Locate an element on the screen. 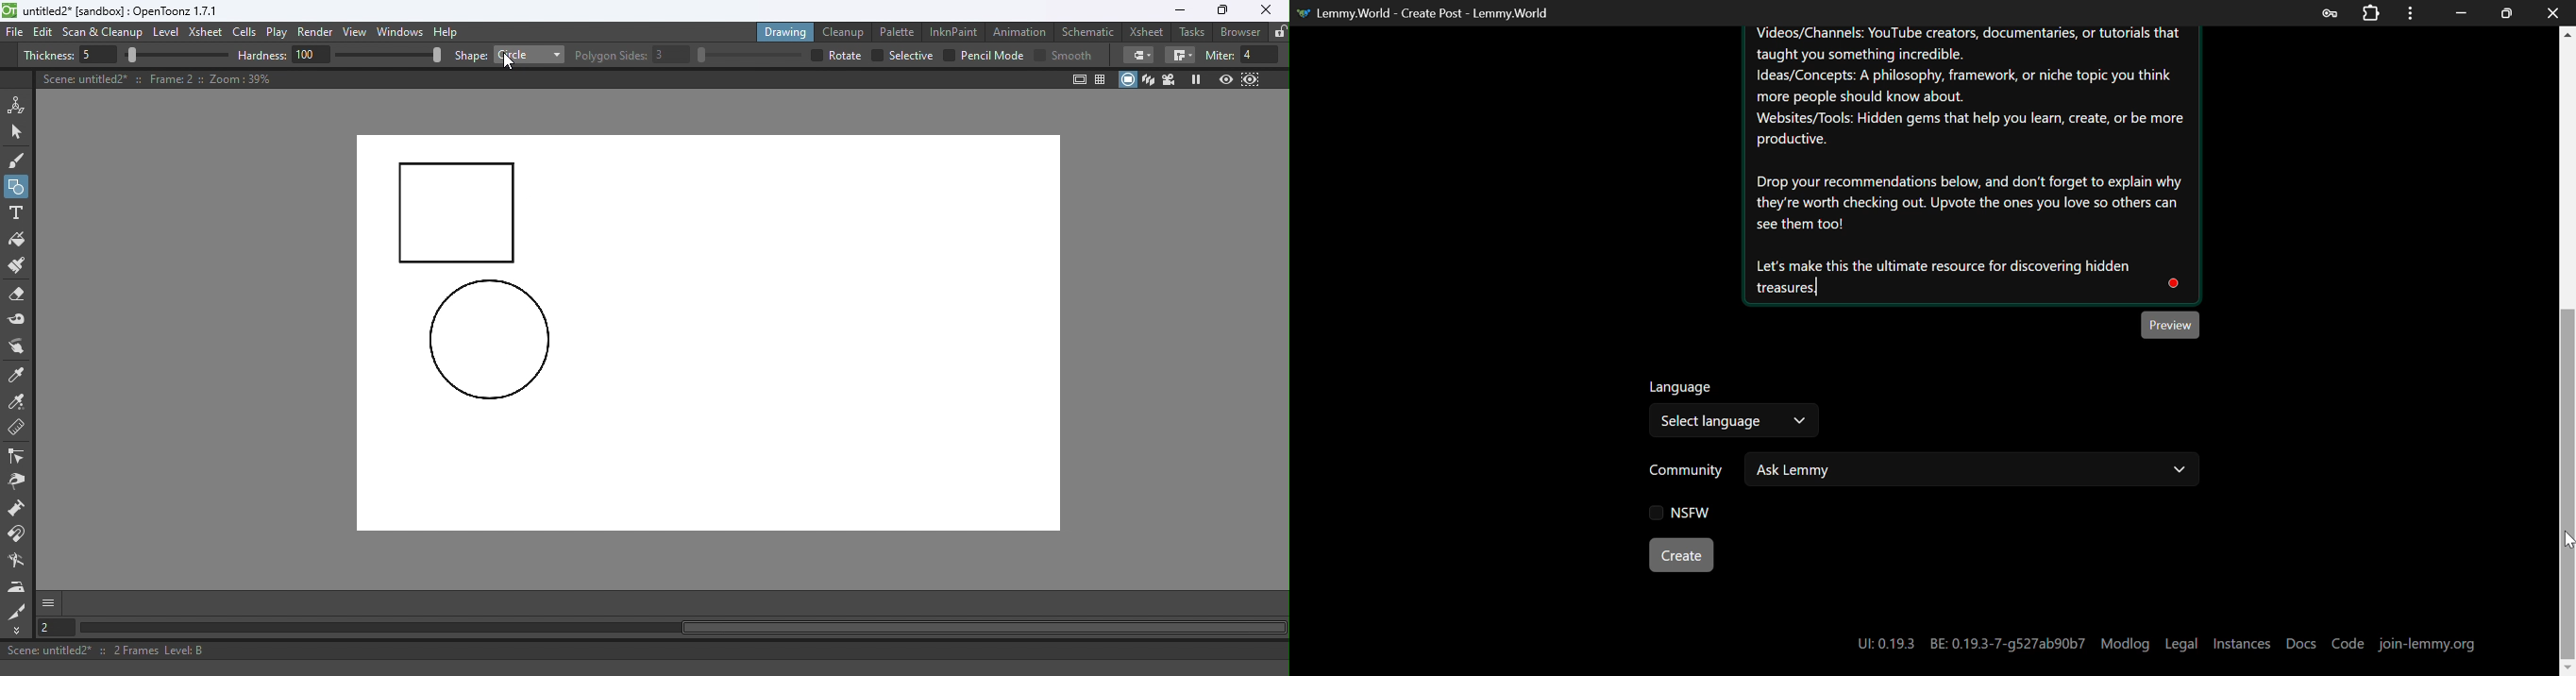 The image size is (2576, 700). Underrated Recommendations Post is located at coordinates (1970, 165).